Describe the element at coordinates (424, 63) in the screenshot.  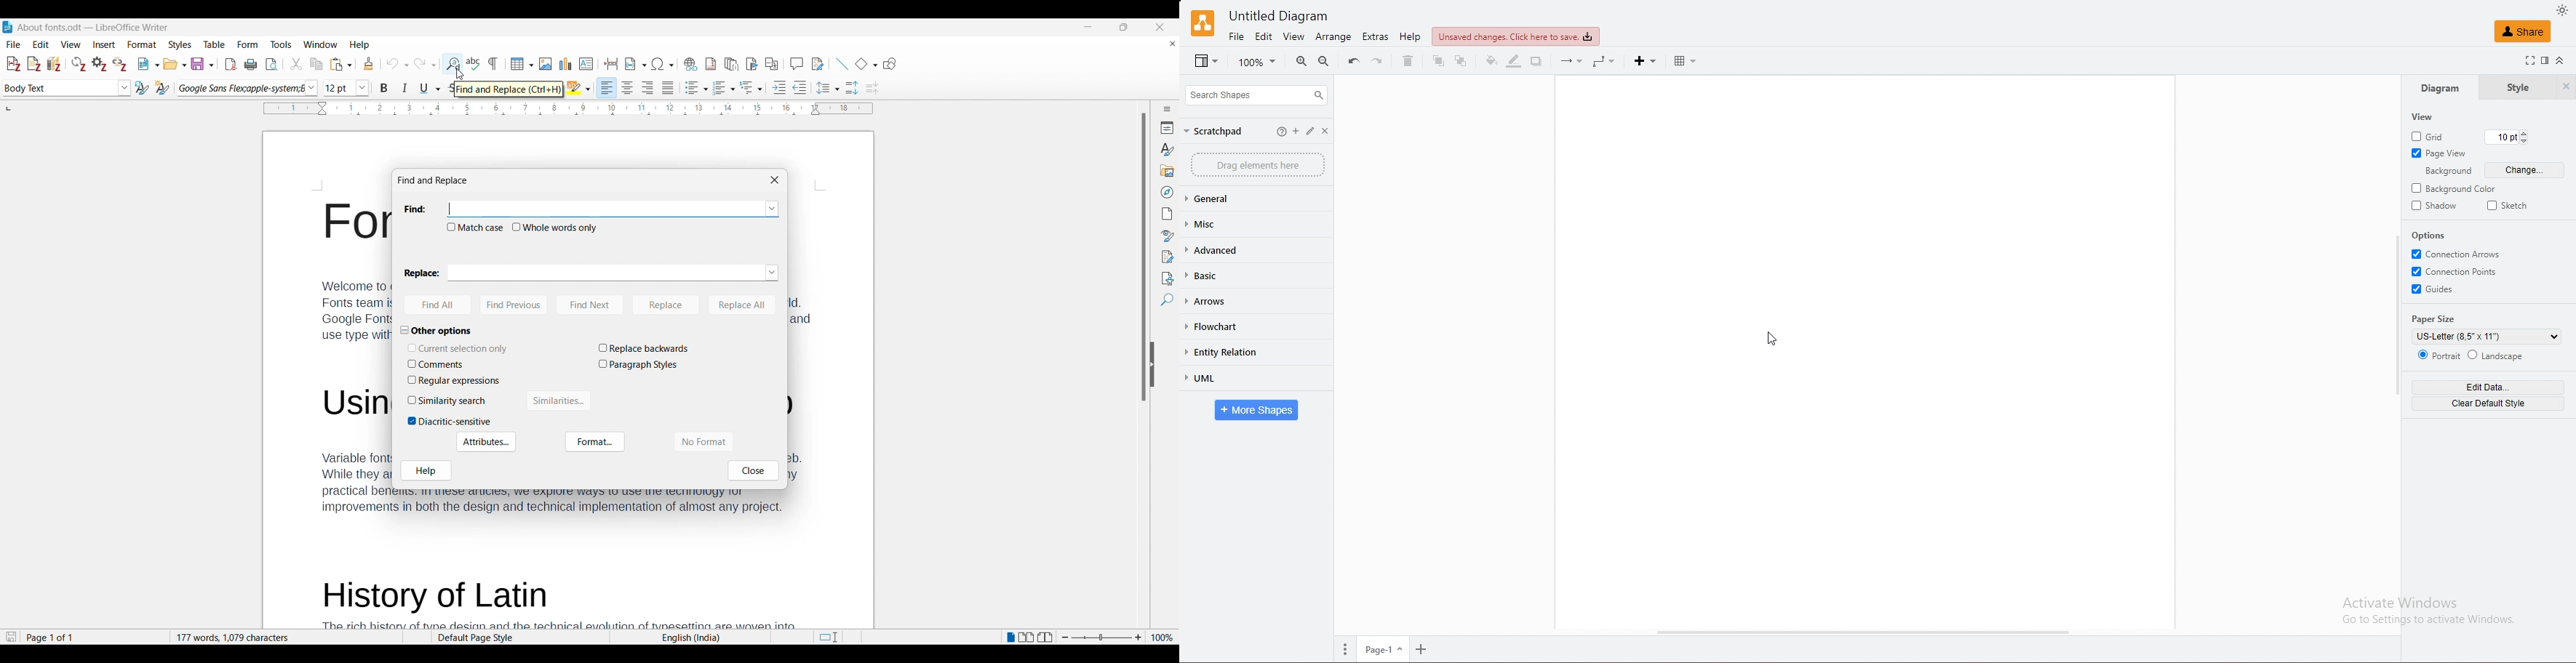
I see `Redo` at that location.